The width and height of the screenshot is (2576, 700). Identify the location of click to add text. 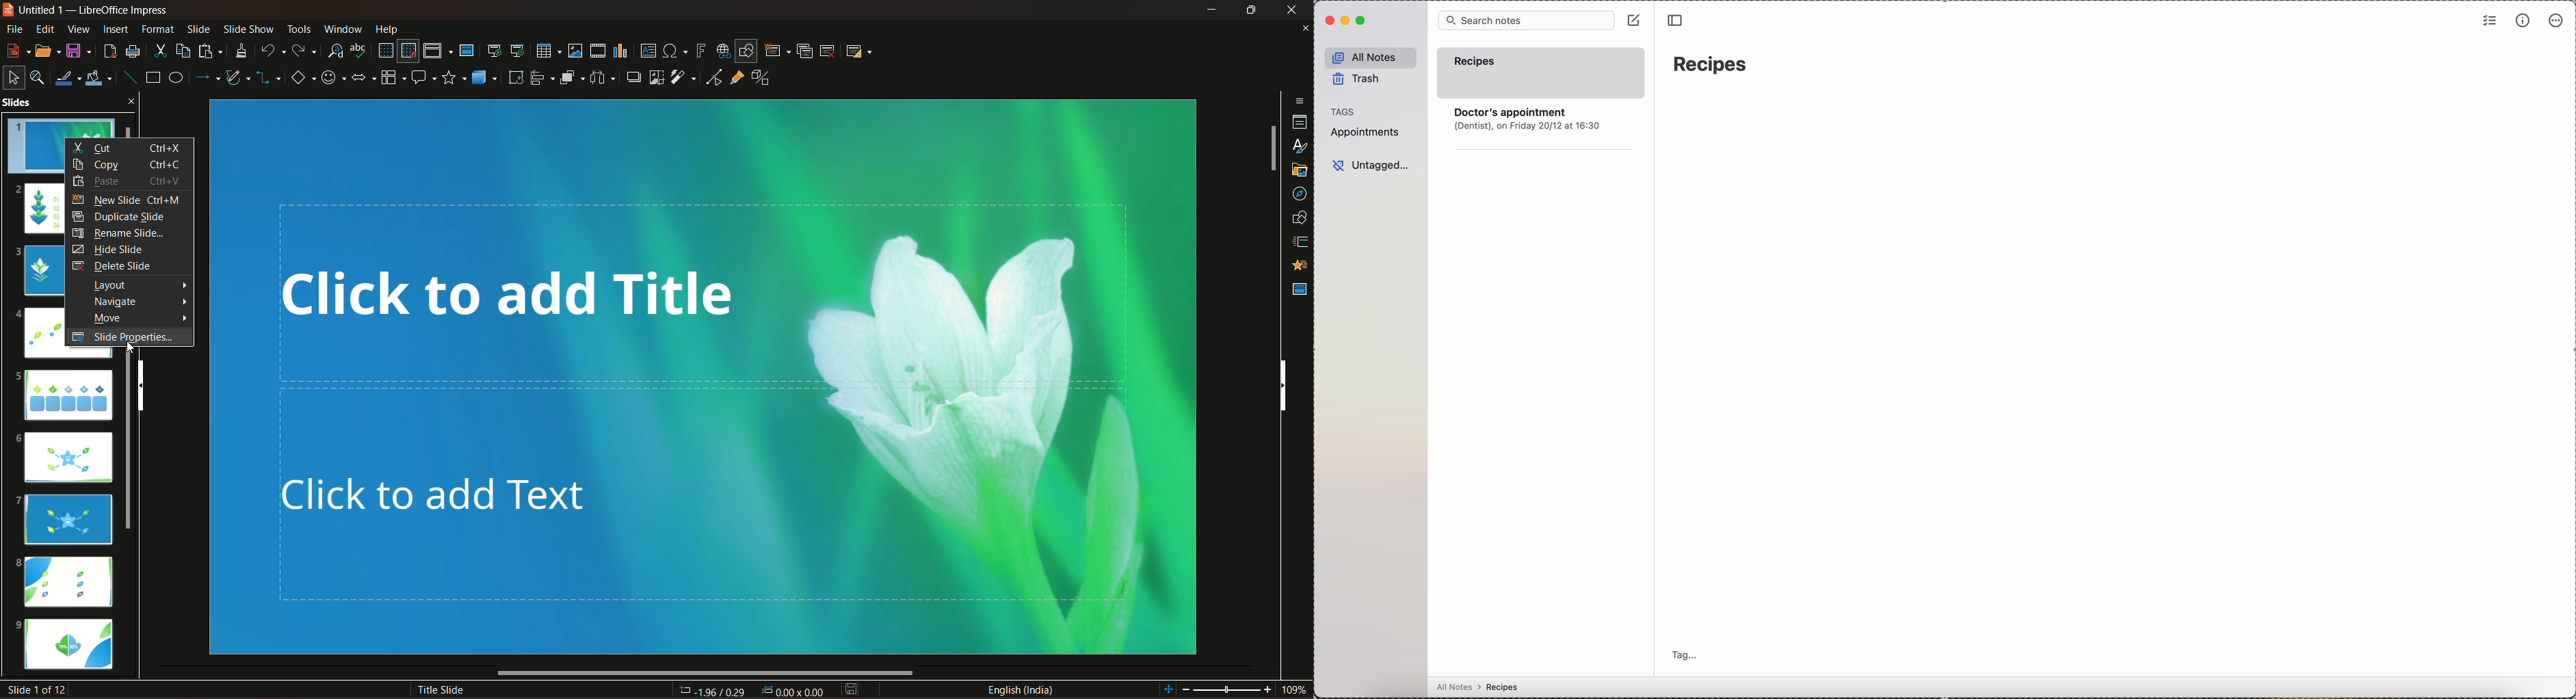
(731, 513).